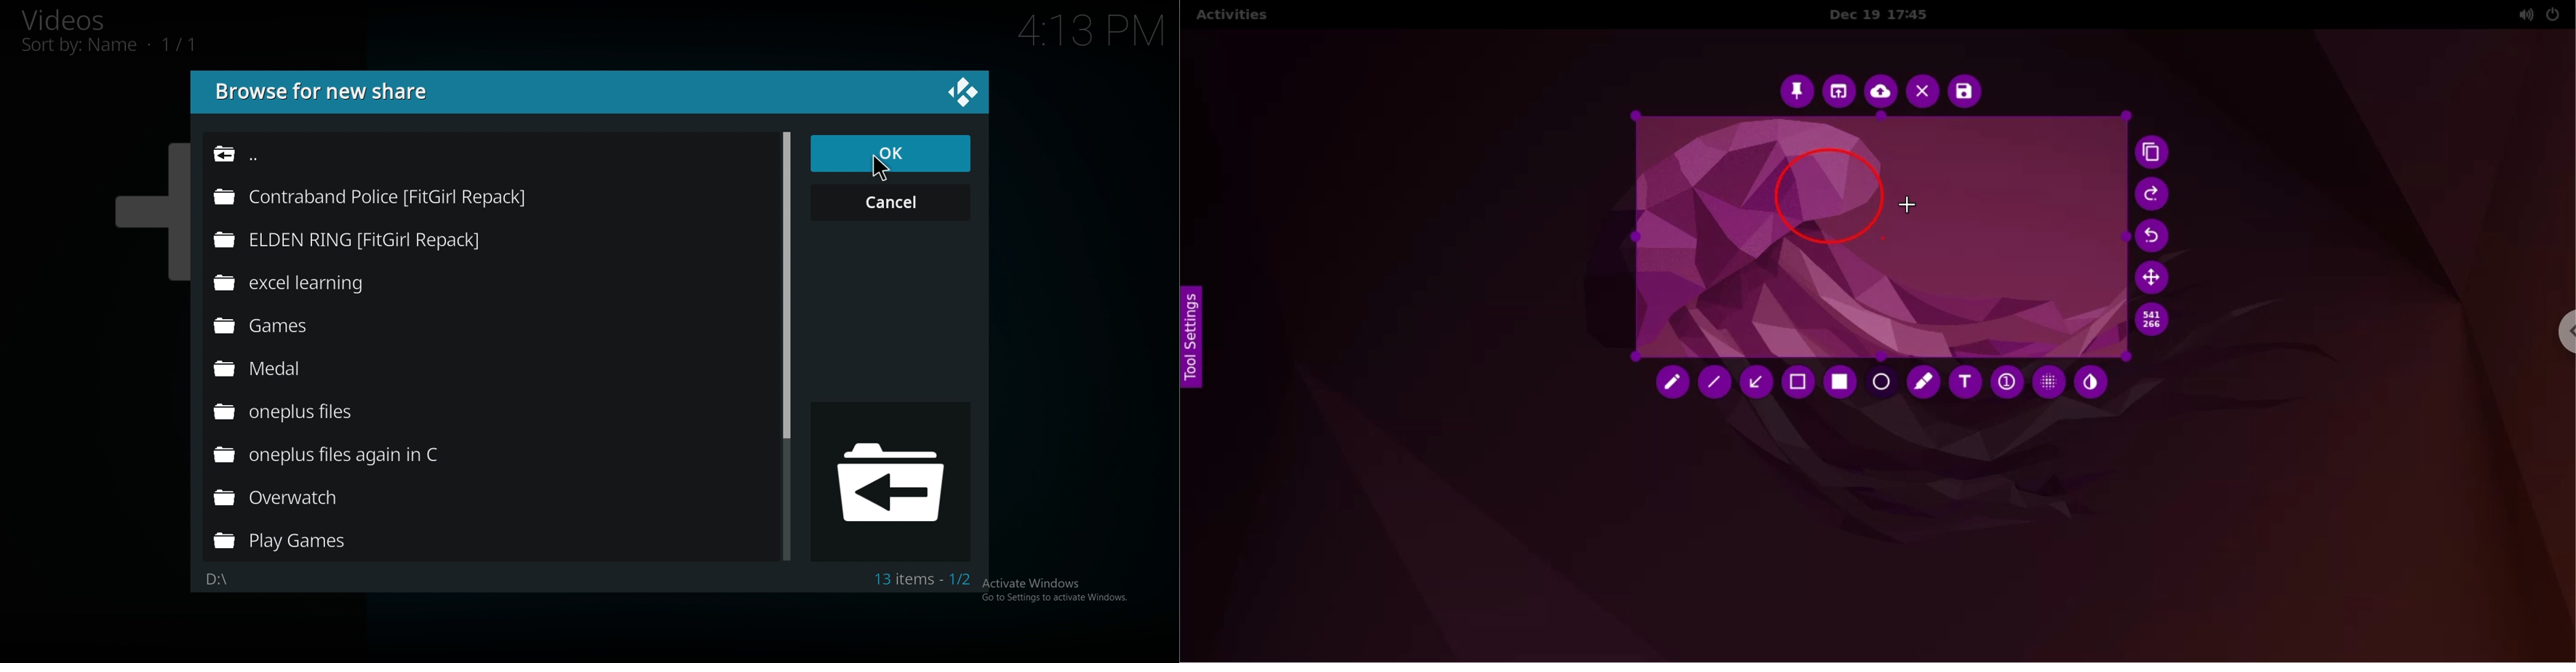  I want to click on circle tool, so click(1883, 384).